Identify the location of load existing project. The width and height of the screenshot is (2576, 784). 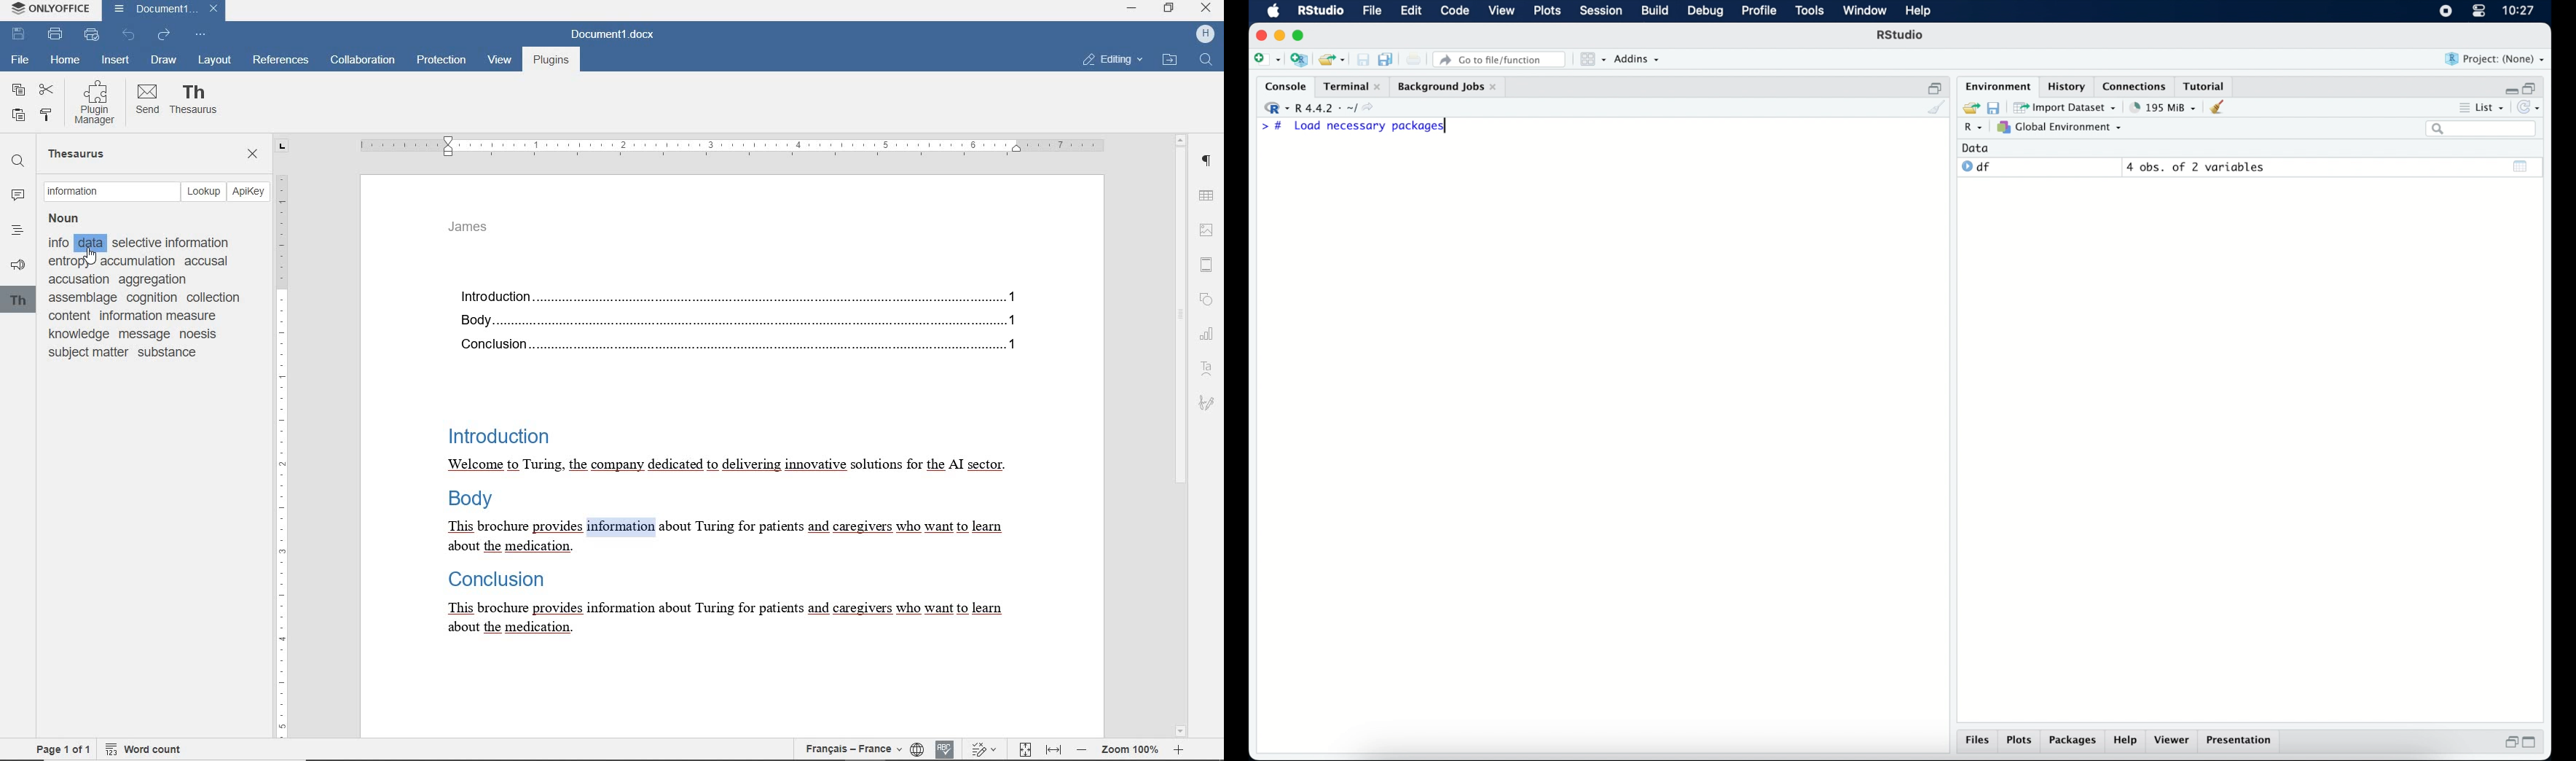
(1331, 60).